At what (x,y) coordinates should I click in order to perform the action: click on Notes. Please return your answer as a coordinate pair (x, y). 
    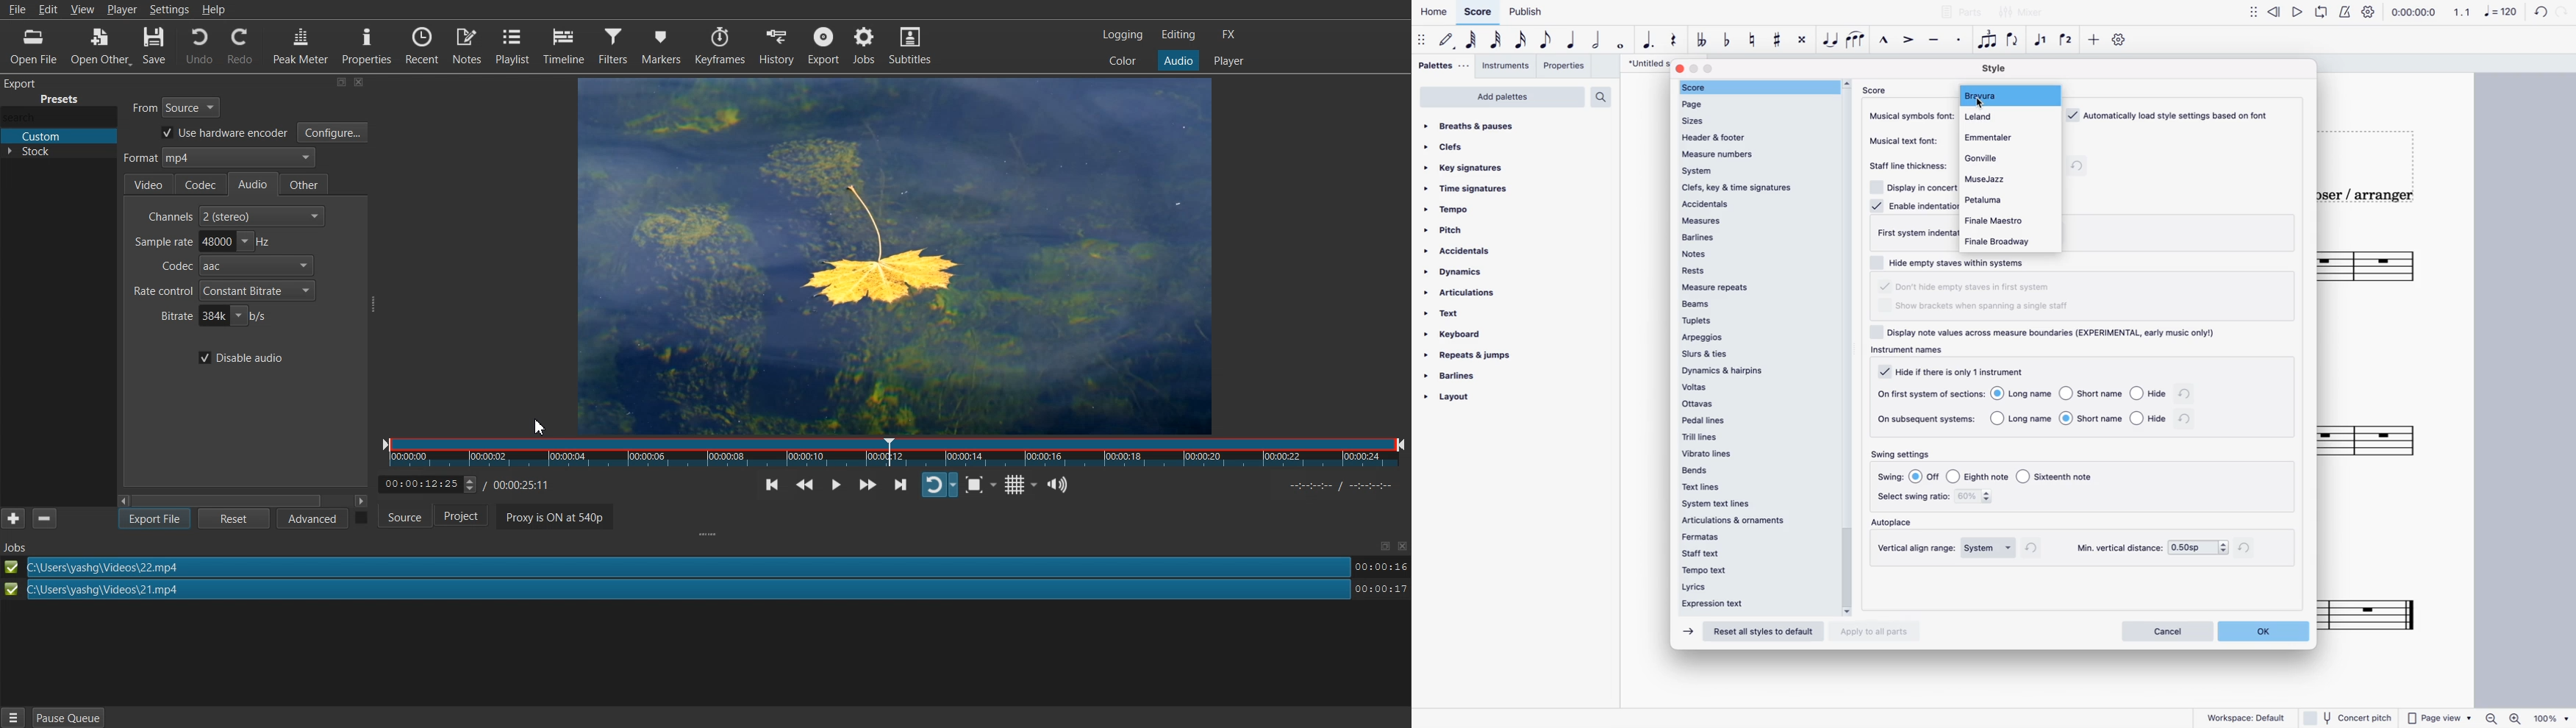
    Looking at the image, I should click on (468, 46).